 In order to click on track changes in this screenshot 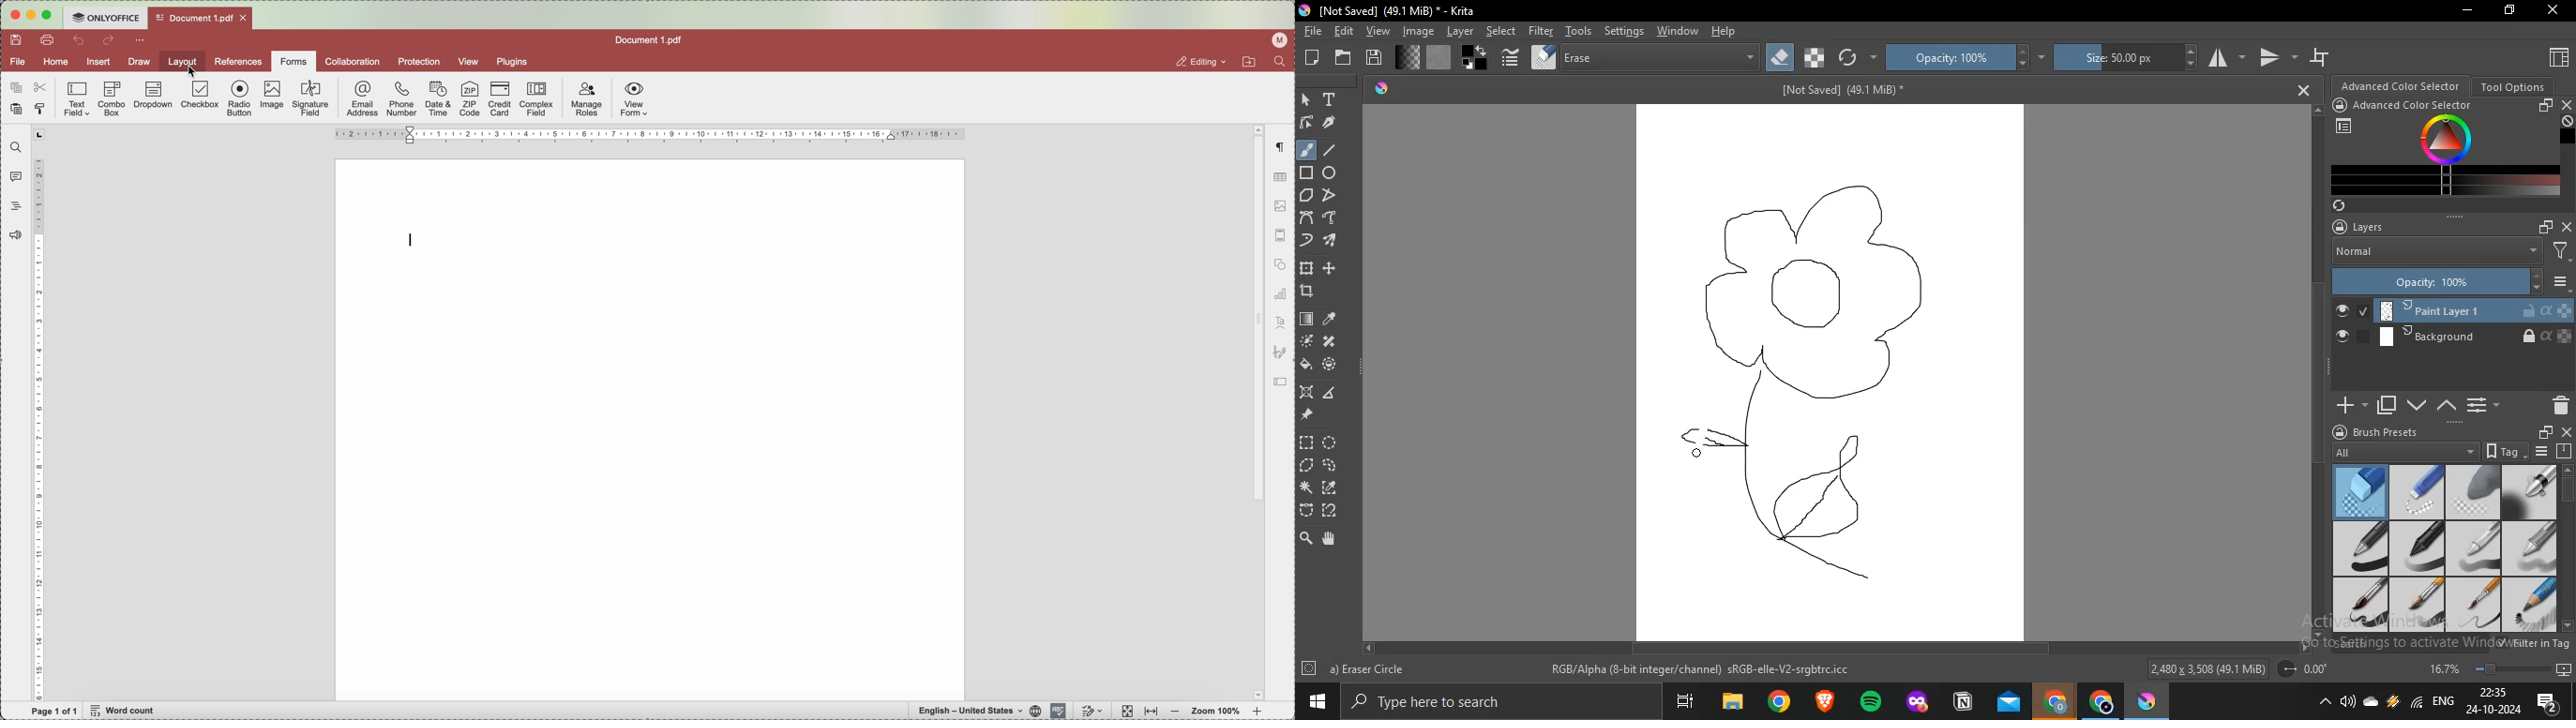, I will do `click(1093, 711)`.